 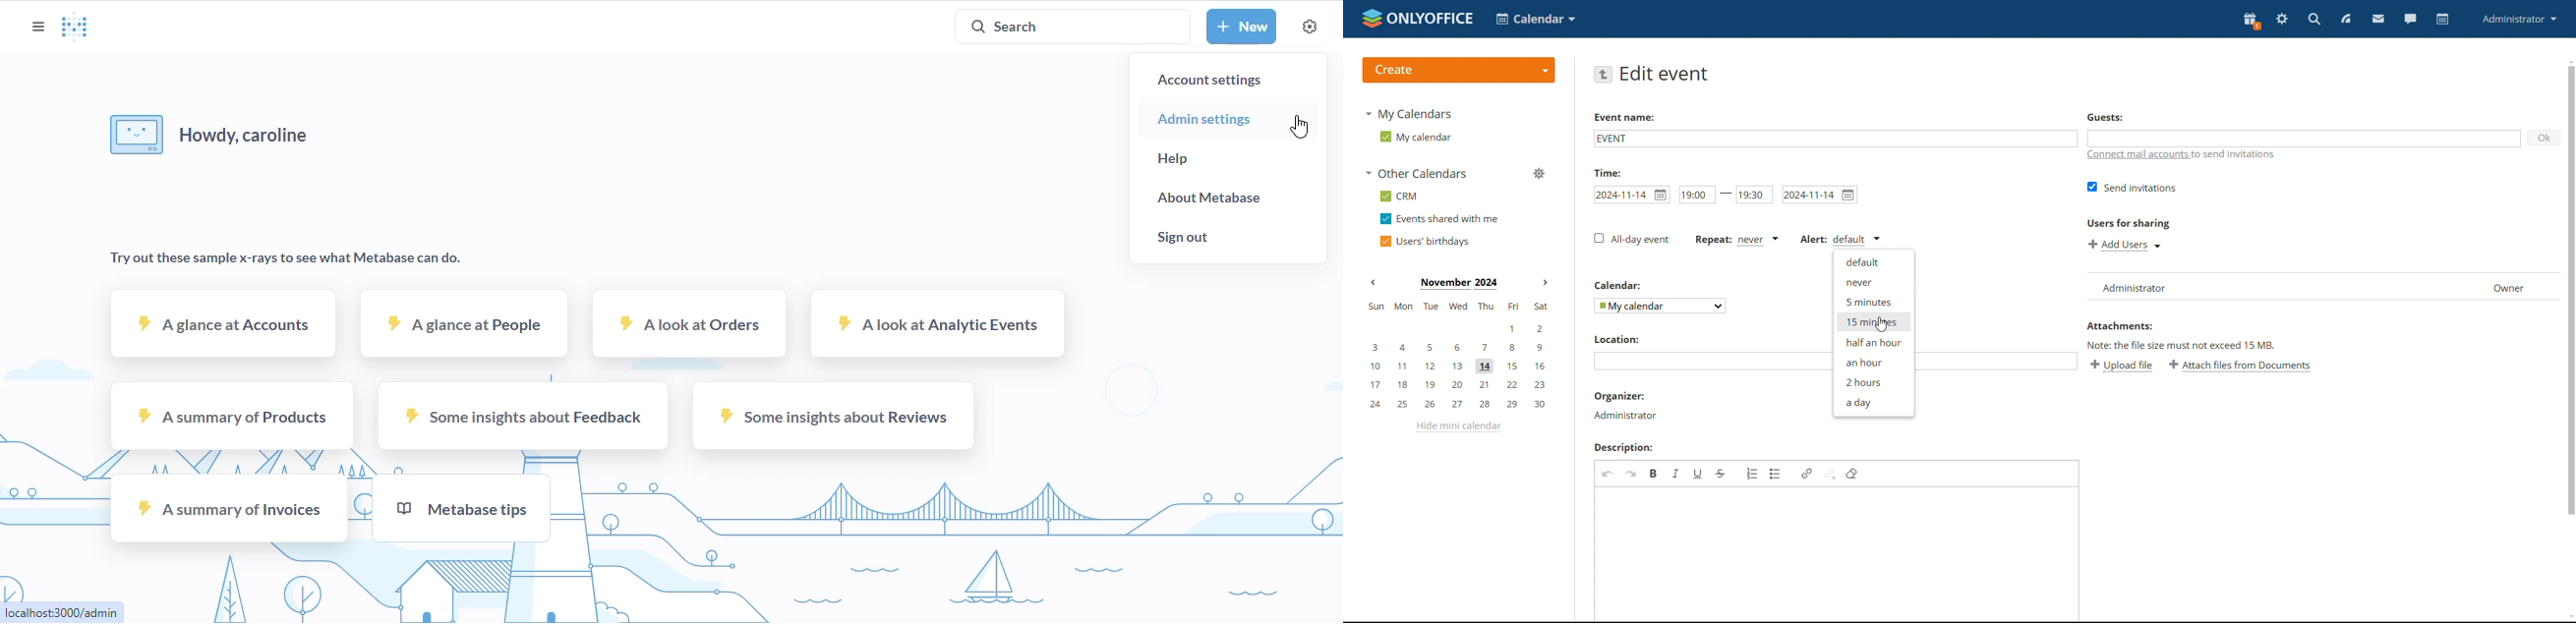 I want to click on logo, so click(x=1416, y=18).